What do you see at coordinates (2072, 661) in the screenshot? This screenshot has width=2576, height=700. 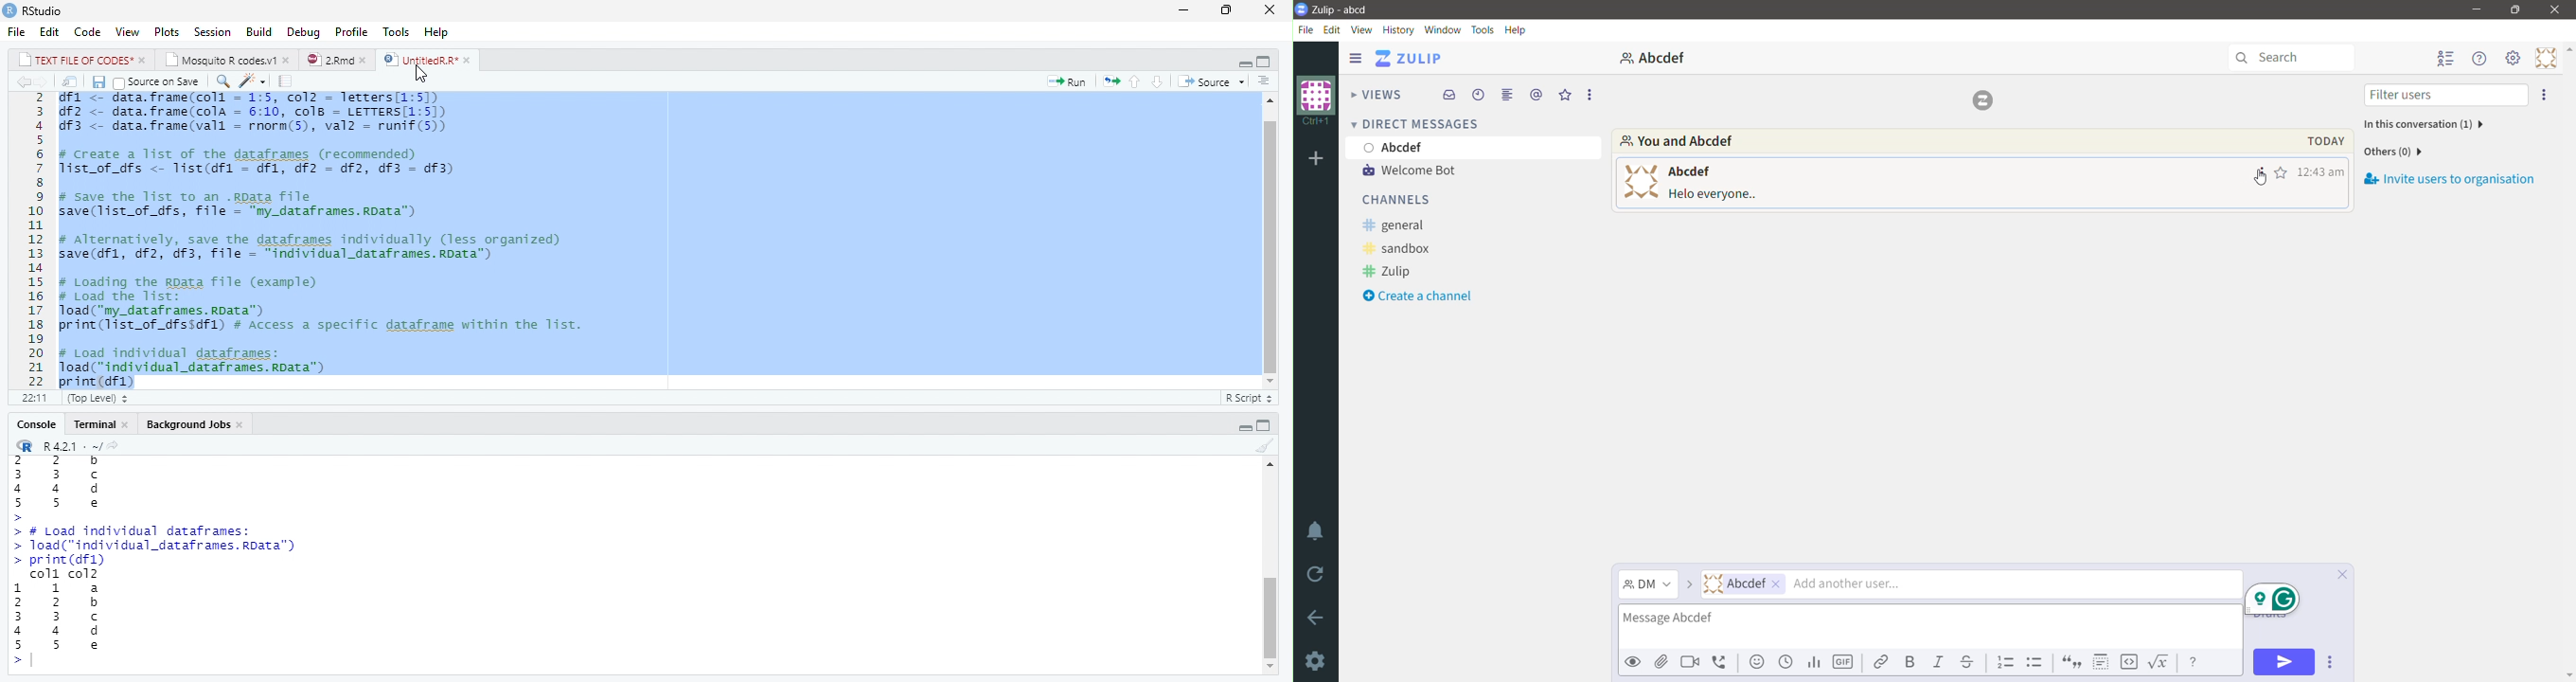 I see `Quote` at bounding box center [2072, 661].